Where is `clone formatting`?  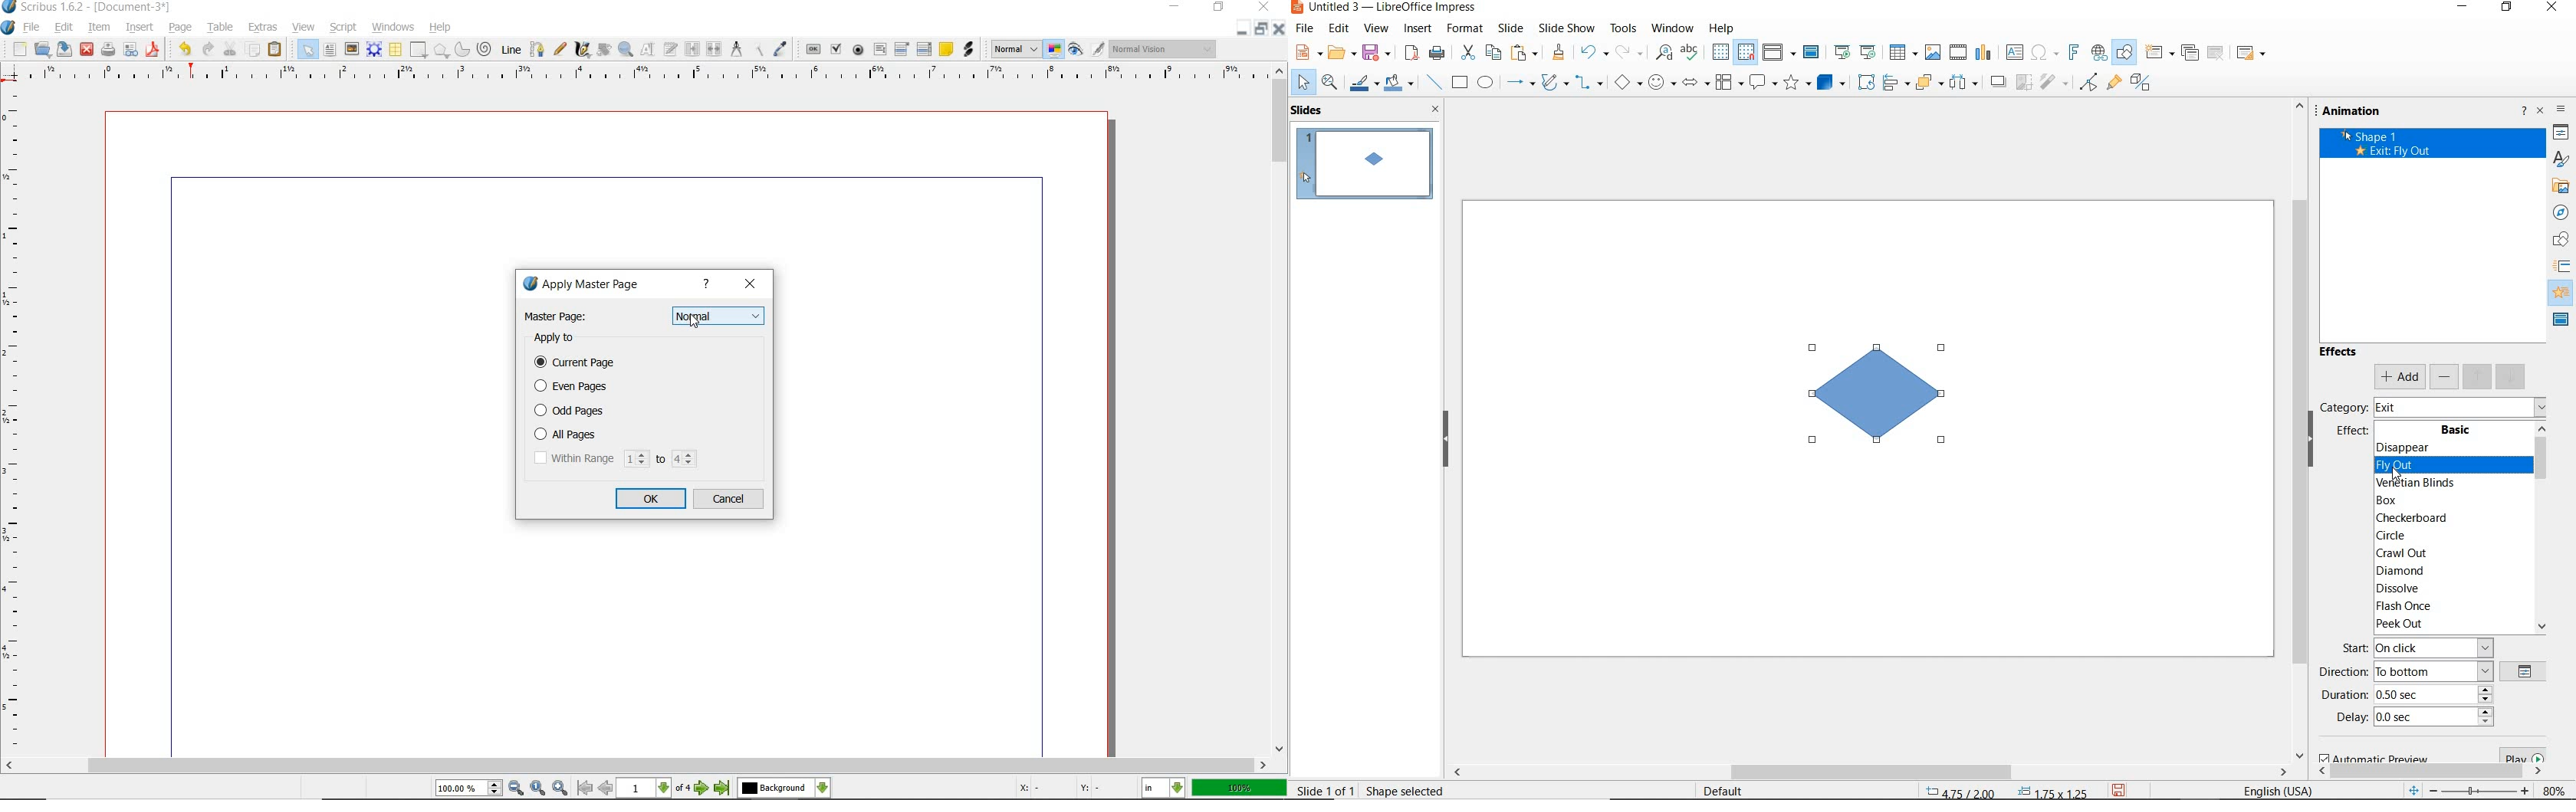 clone formatting is located at coordinates (1557, 53).